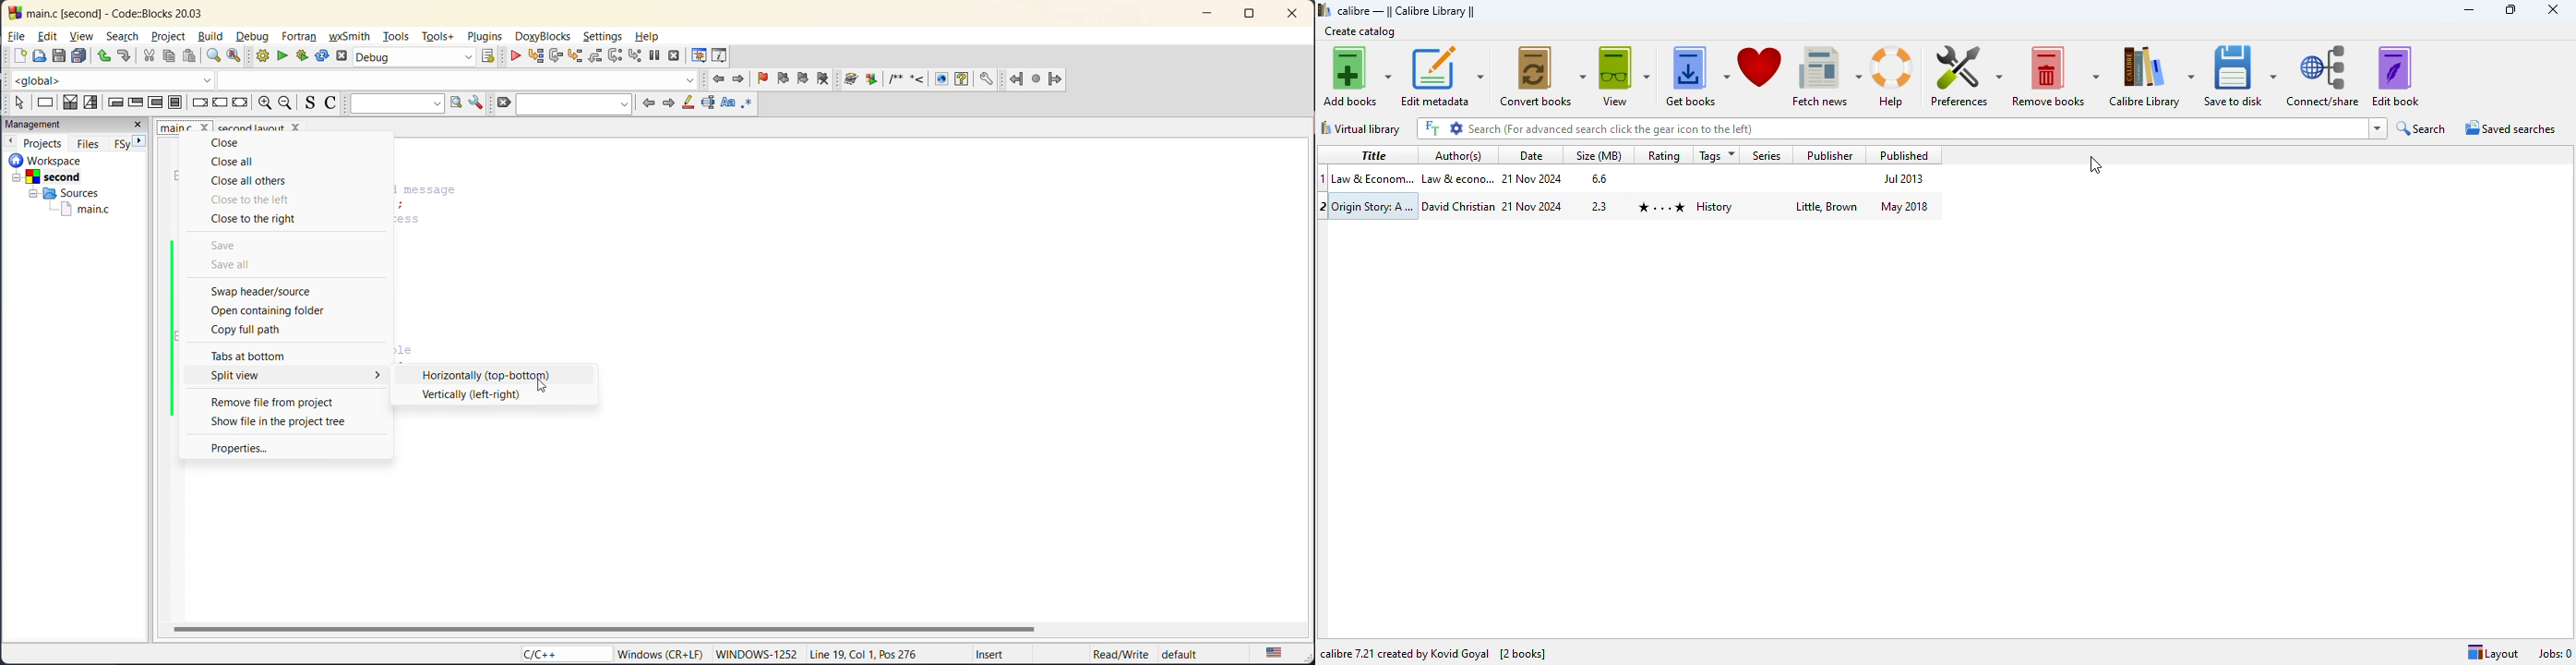 This screenshot has width=2576, height=672. I want to click on save, so click(57, 55).